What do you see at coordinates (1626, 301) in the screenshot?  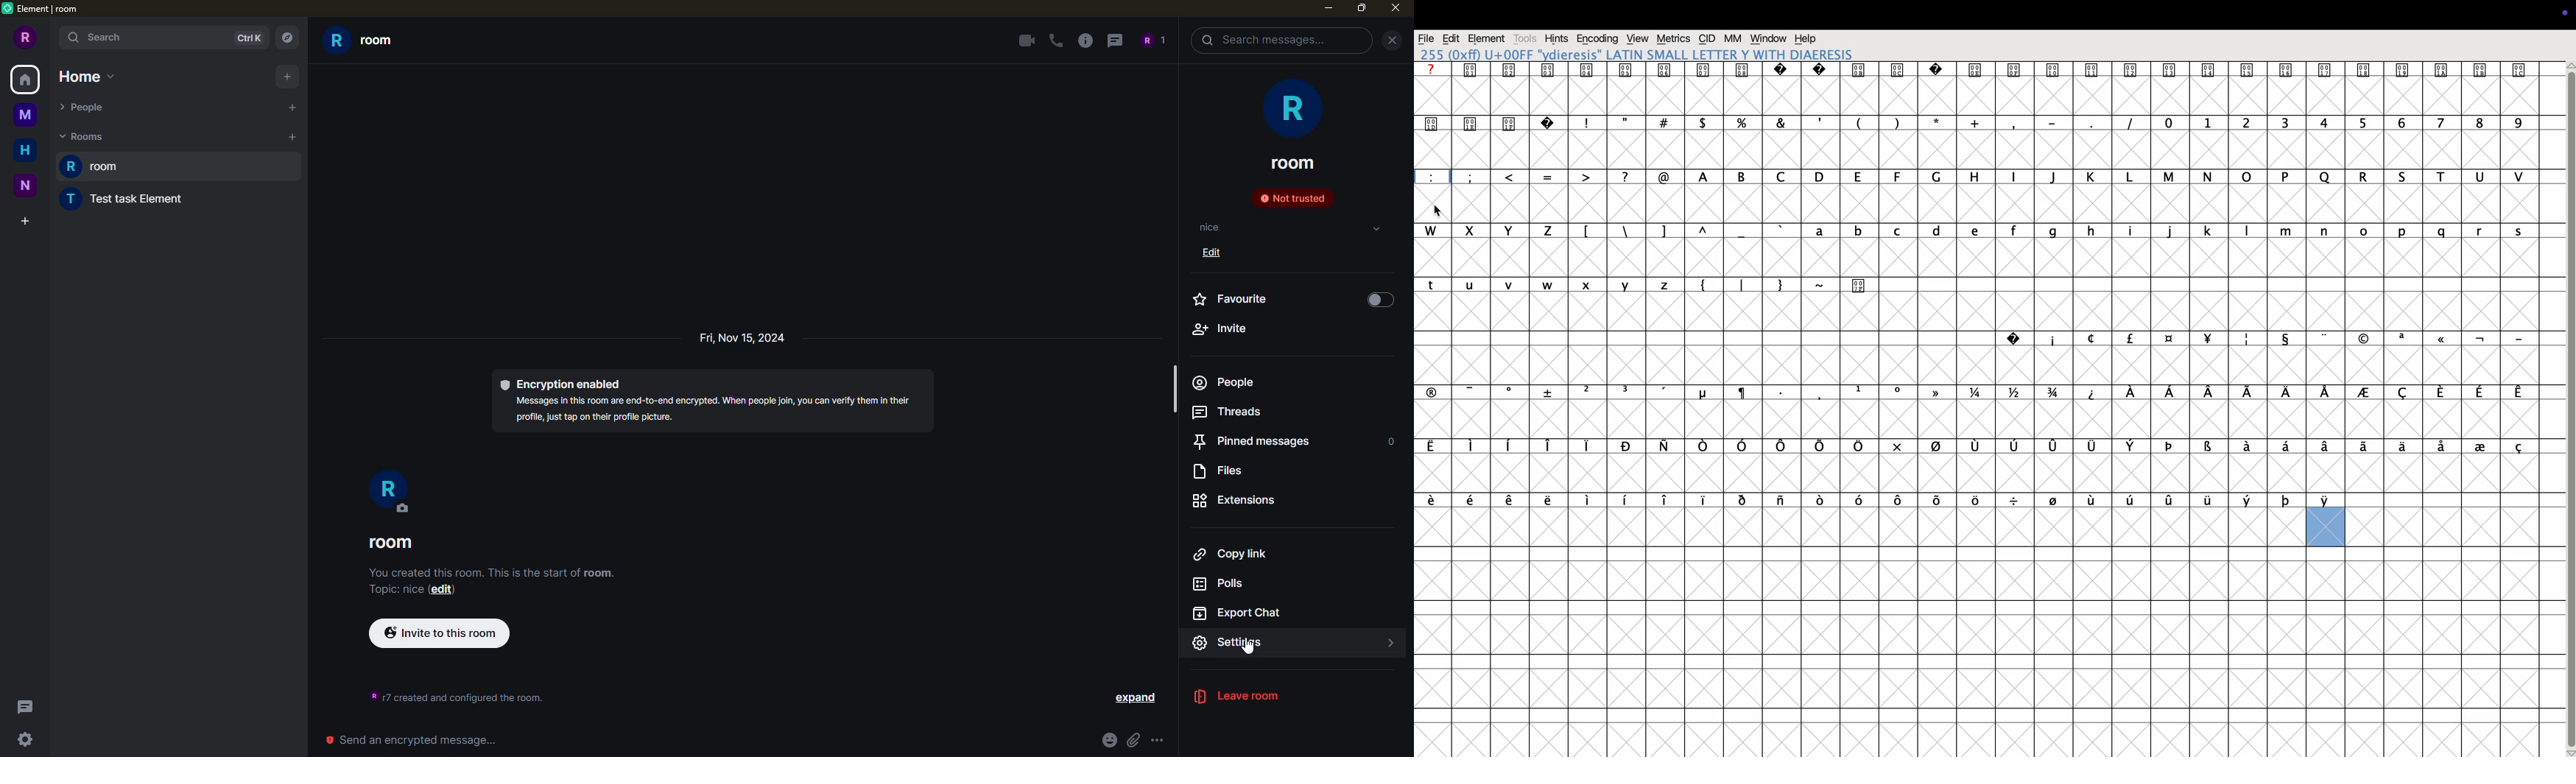 I see `y` at bounding box center [1626, 301].